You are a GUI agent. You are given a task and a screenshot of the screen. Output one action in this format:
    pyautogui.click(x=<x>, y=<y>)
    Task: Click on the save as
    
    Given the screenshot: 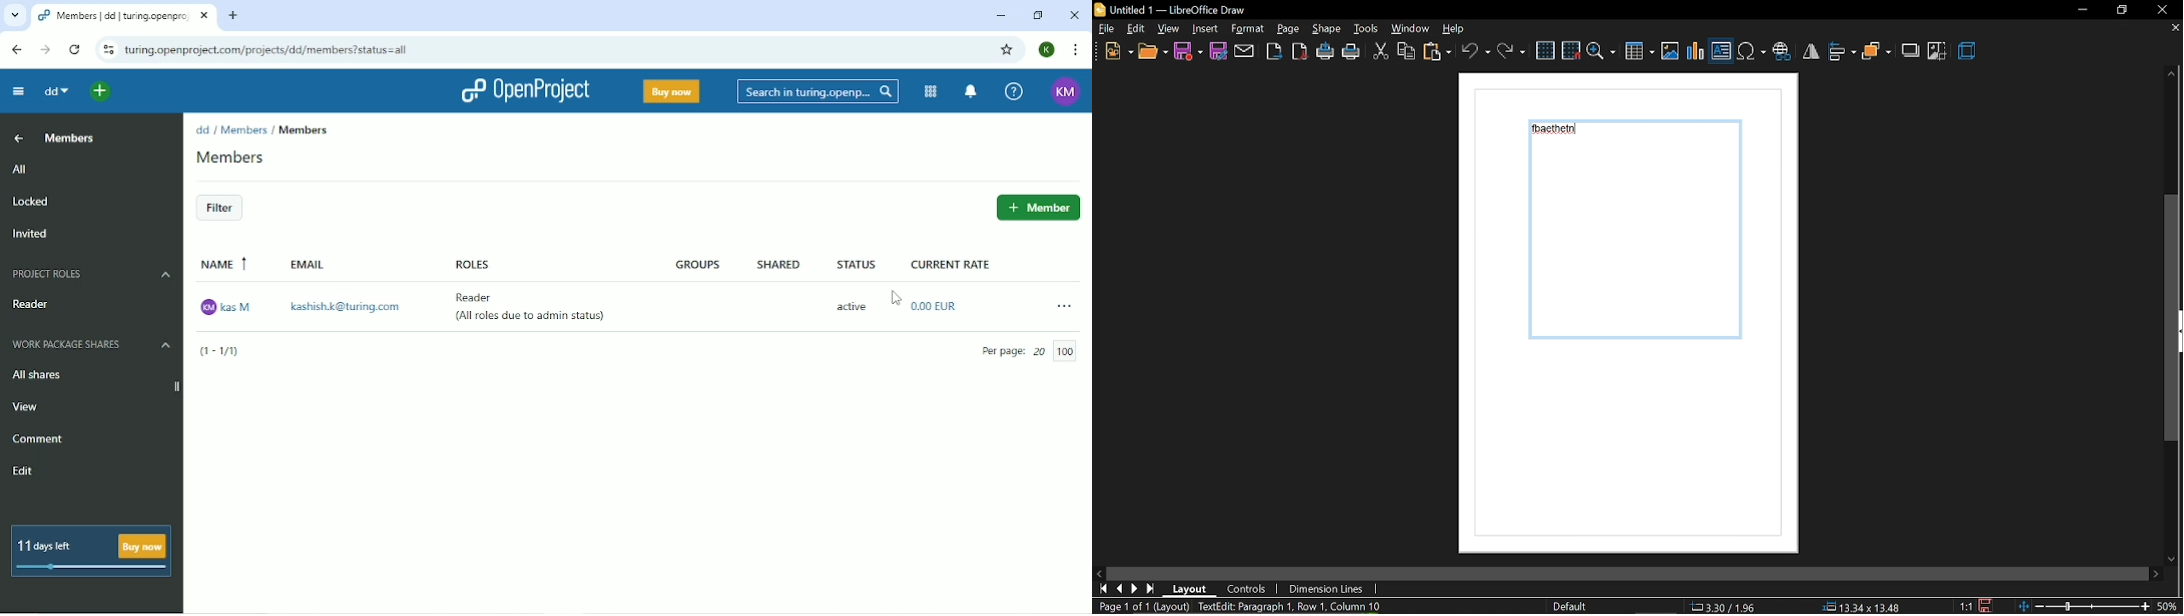 What is the action you would take?
    pyautogui.click(x=1217, y=50)
    